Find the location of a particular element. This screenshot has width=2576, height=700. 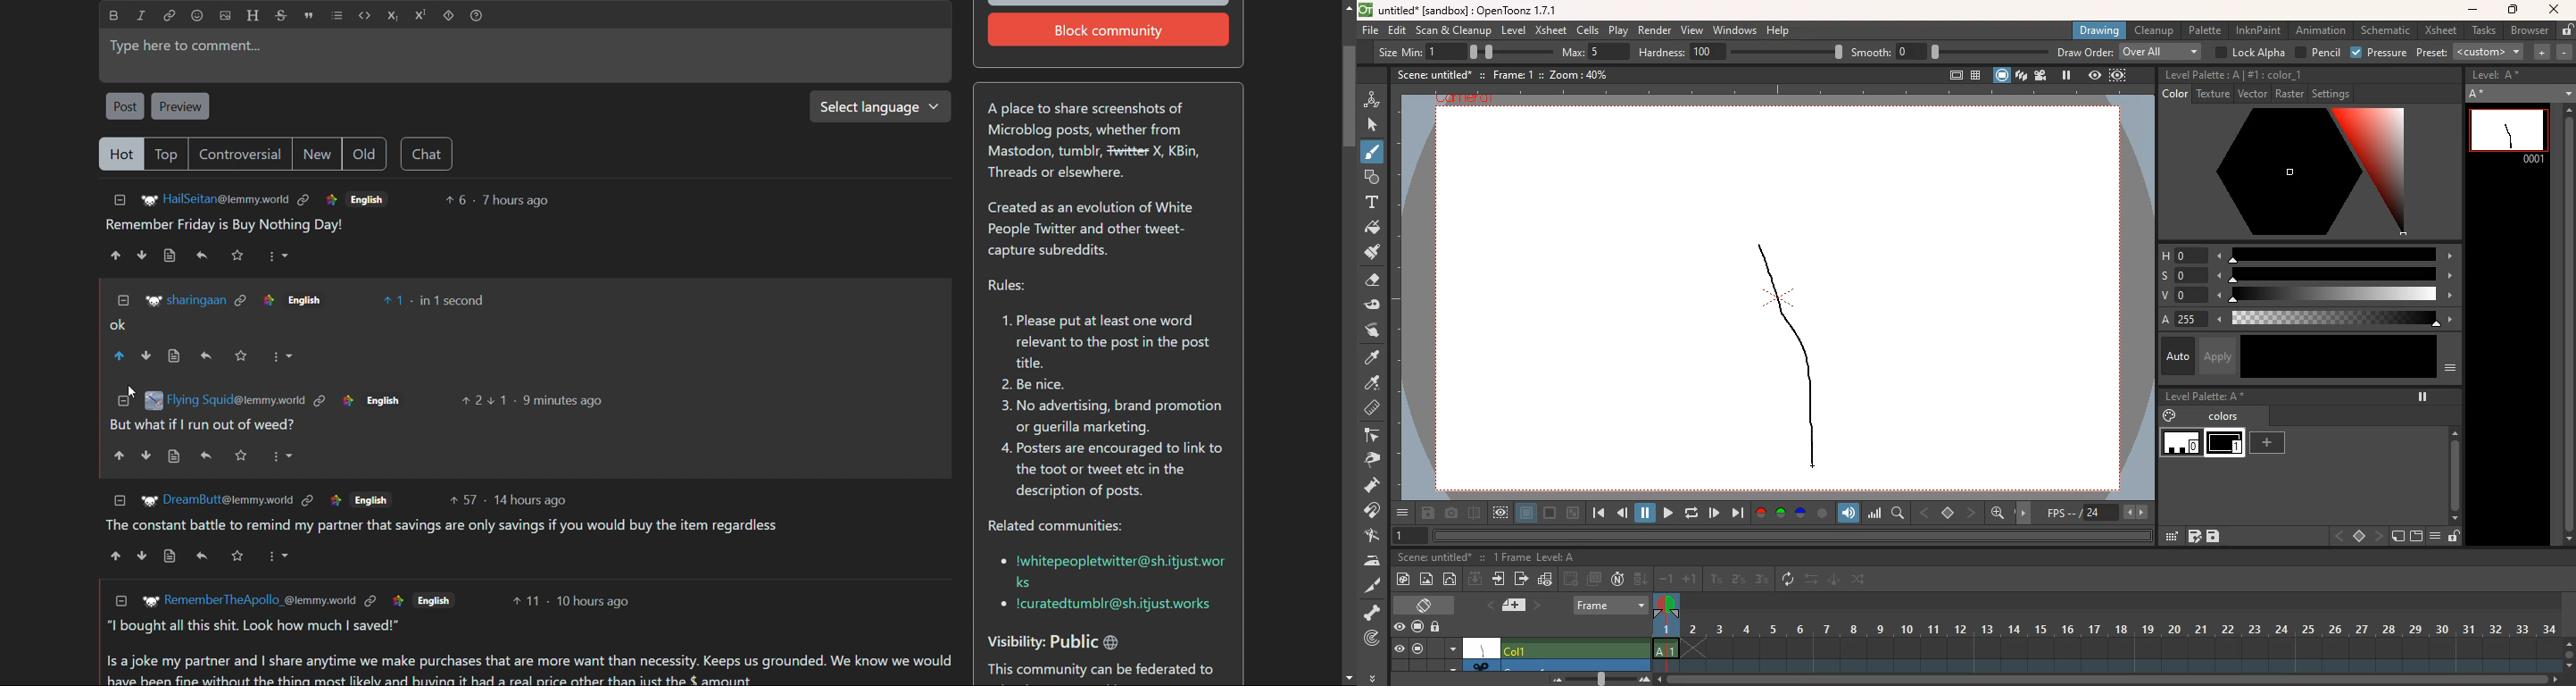

downvote is located at coordinates (143, 555).